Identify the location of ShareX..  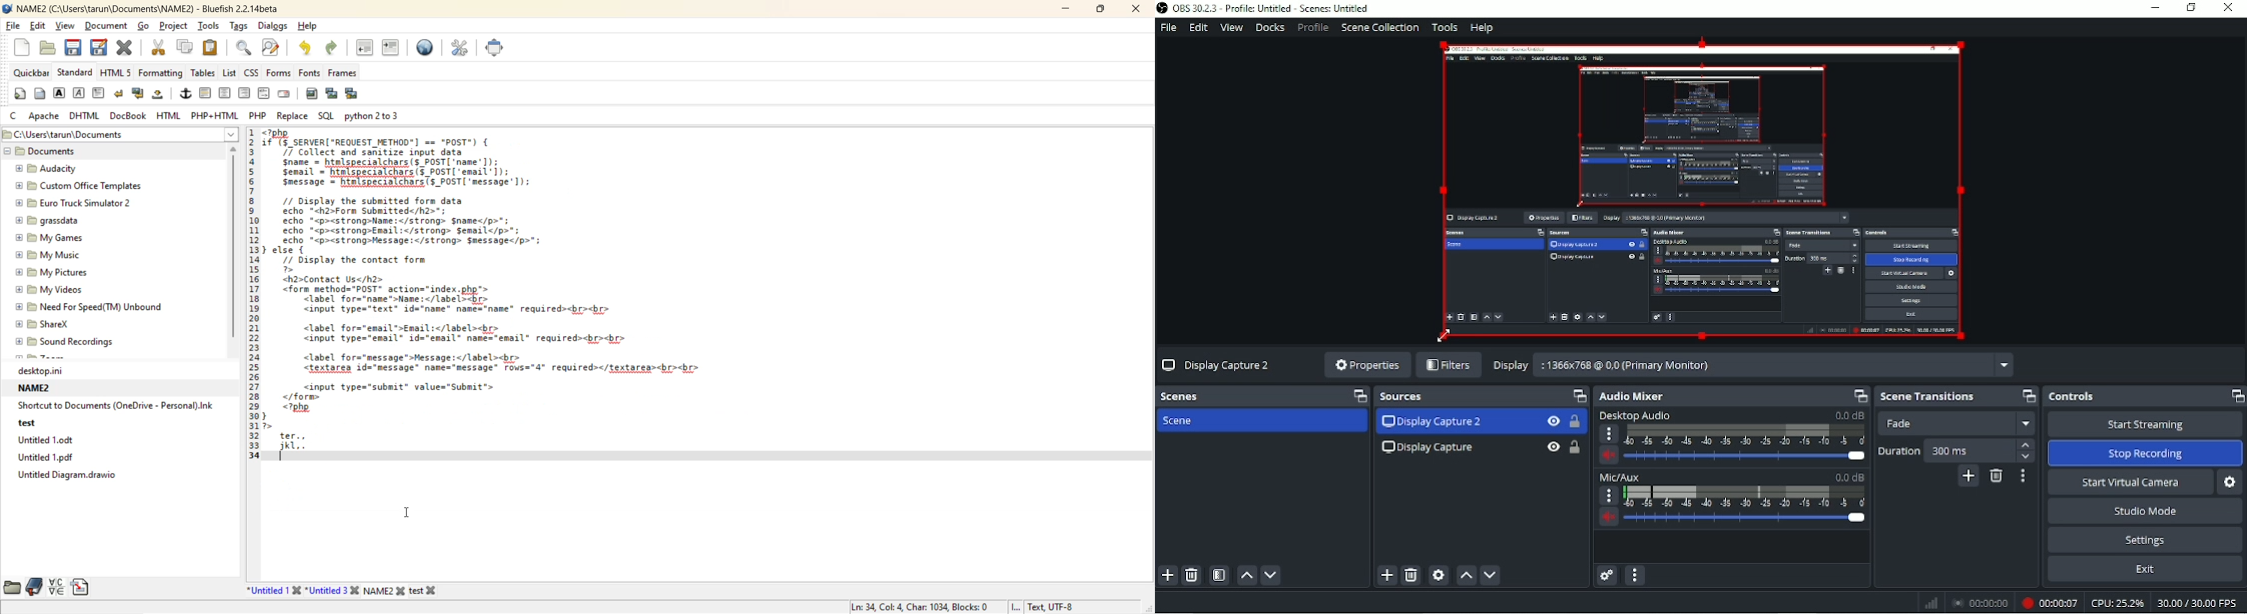
(46, 324).